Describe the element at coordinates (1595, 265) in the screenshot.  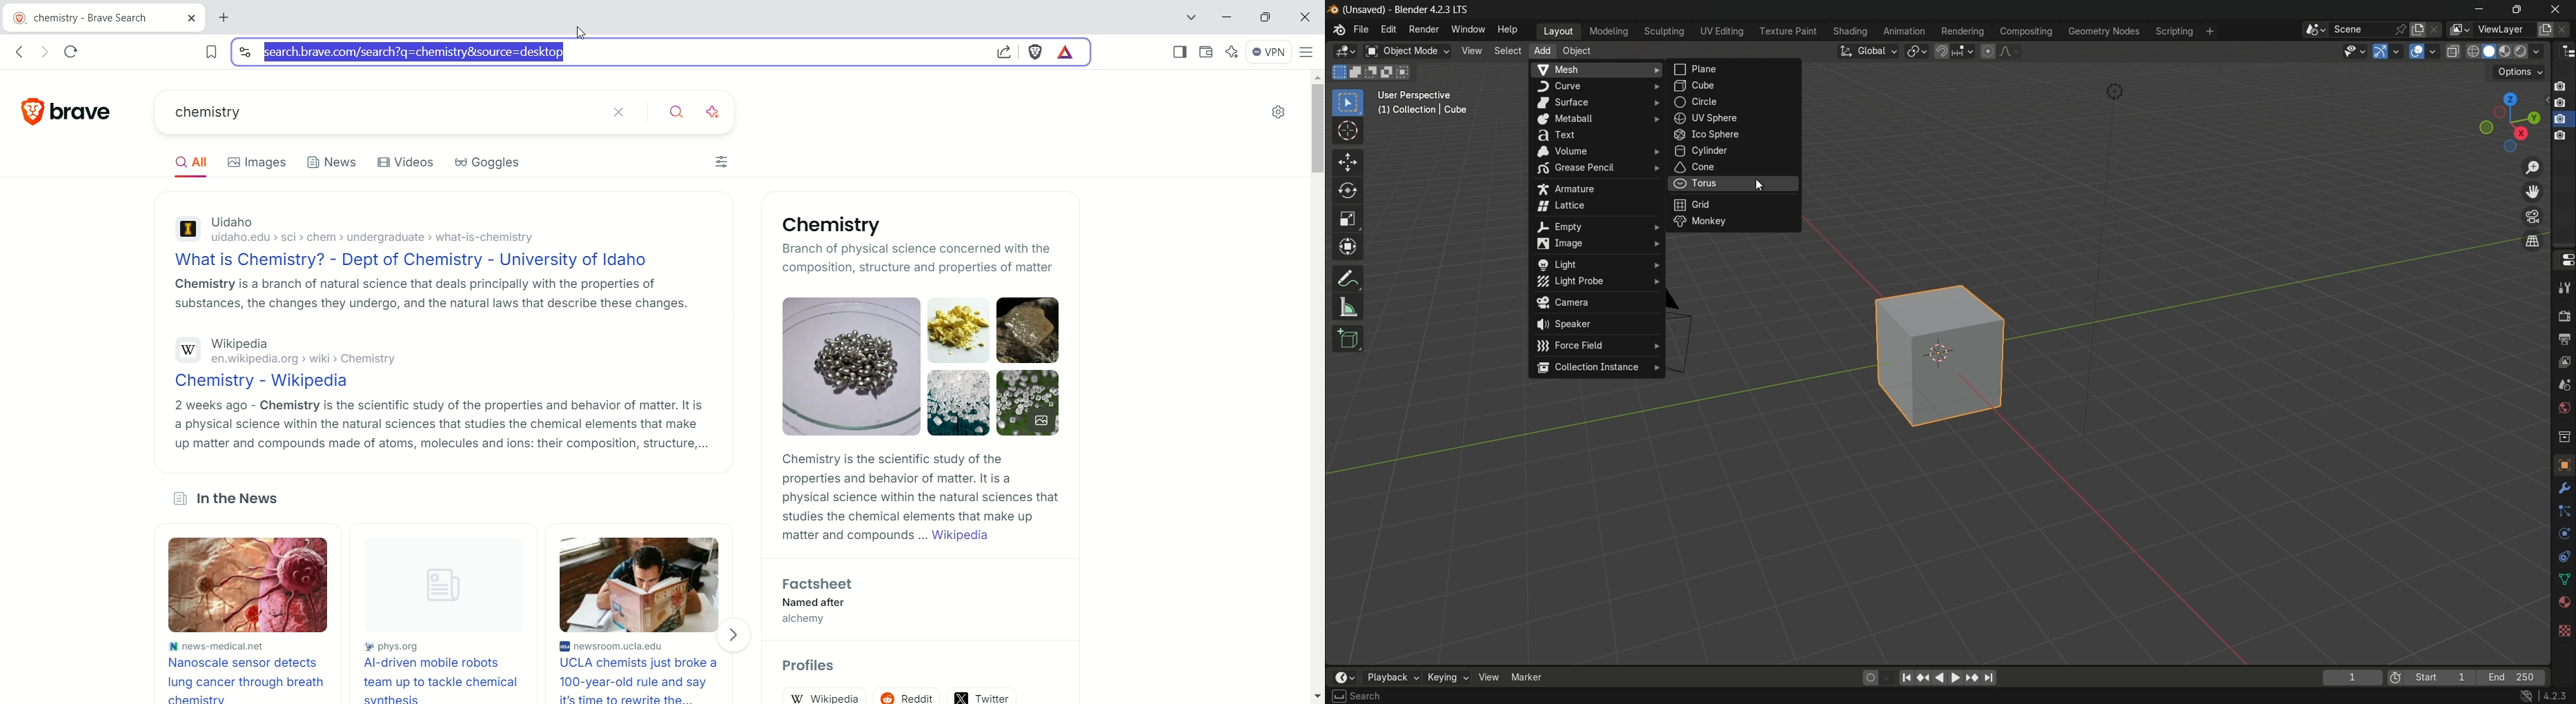
I see `light` at that location.